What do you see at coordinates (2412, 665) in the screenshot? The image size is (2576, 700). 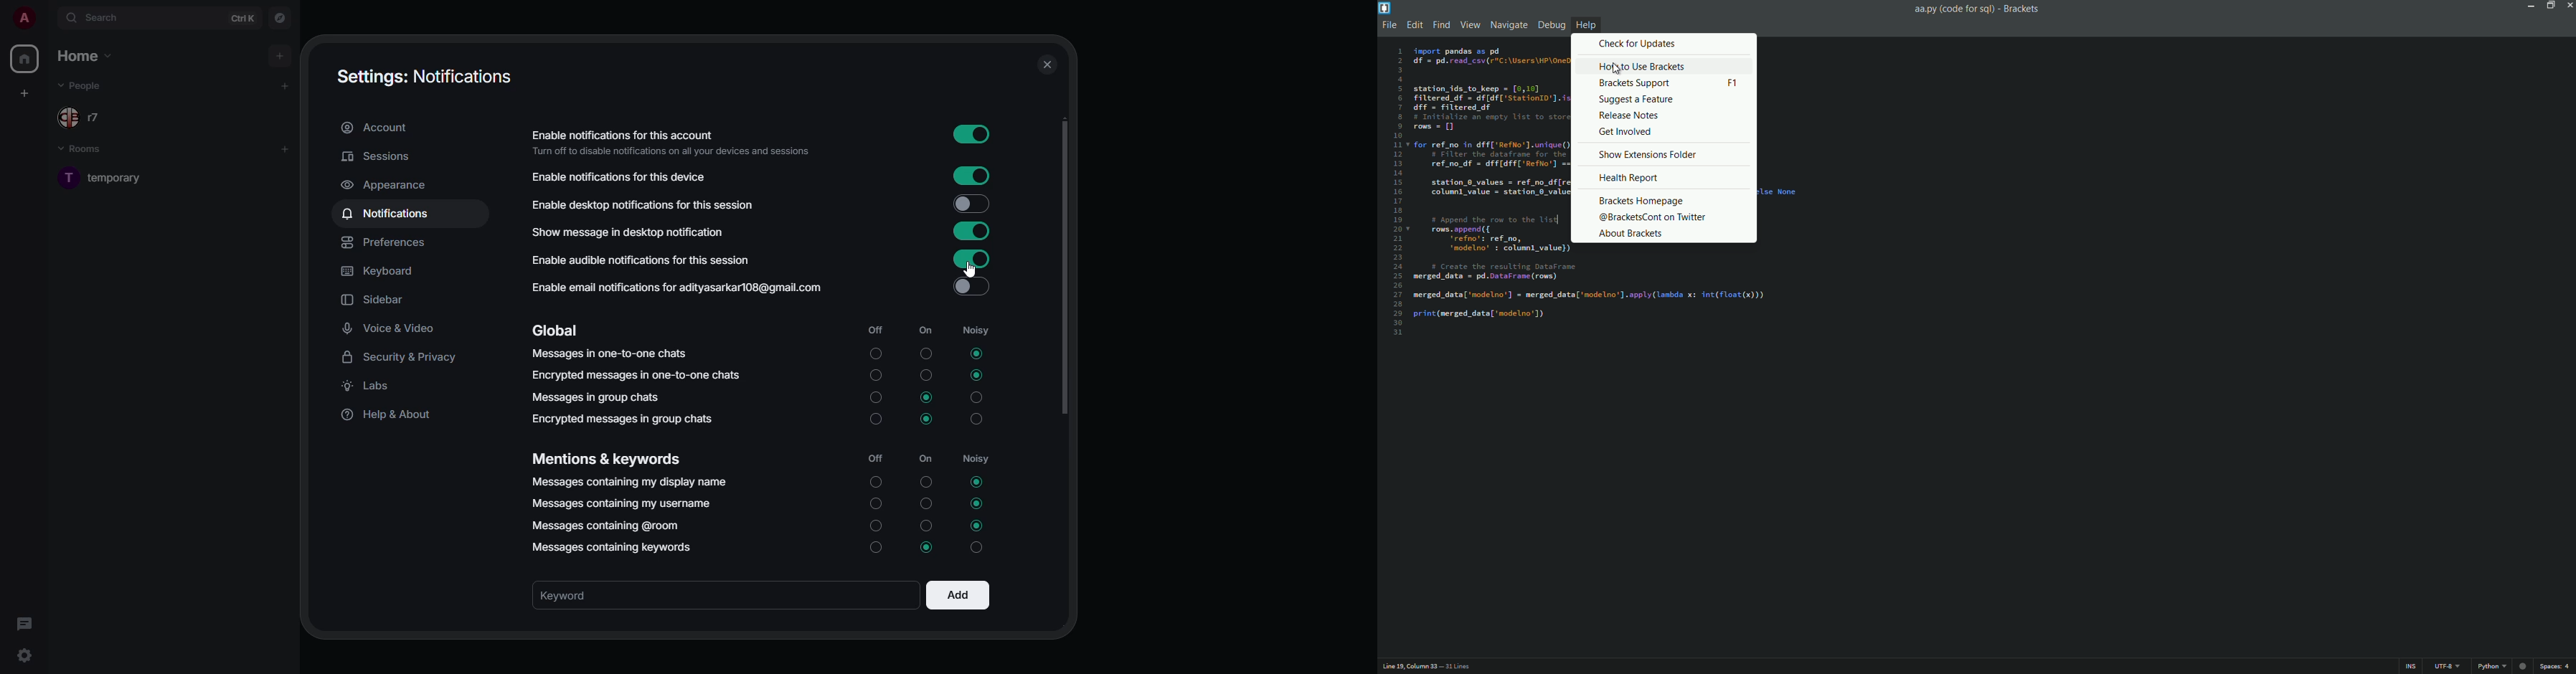 I see `ins` at bounding box center [2412, 665].